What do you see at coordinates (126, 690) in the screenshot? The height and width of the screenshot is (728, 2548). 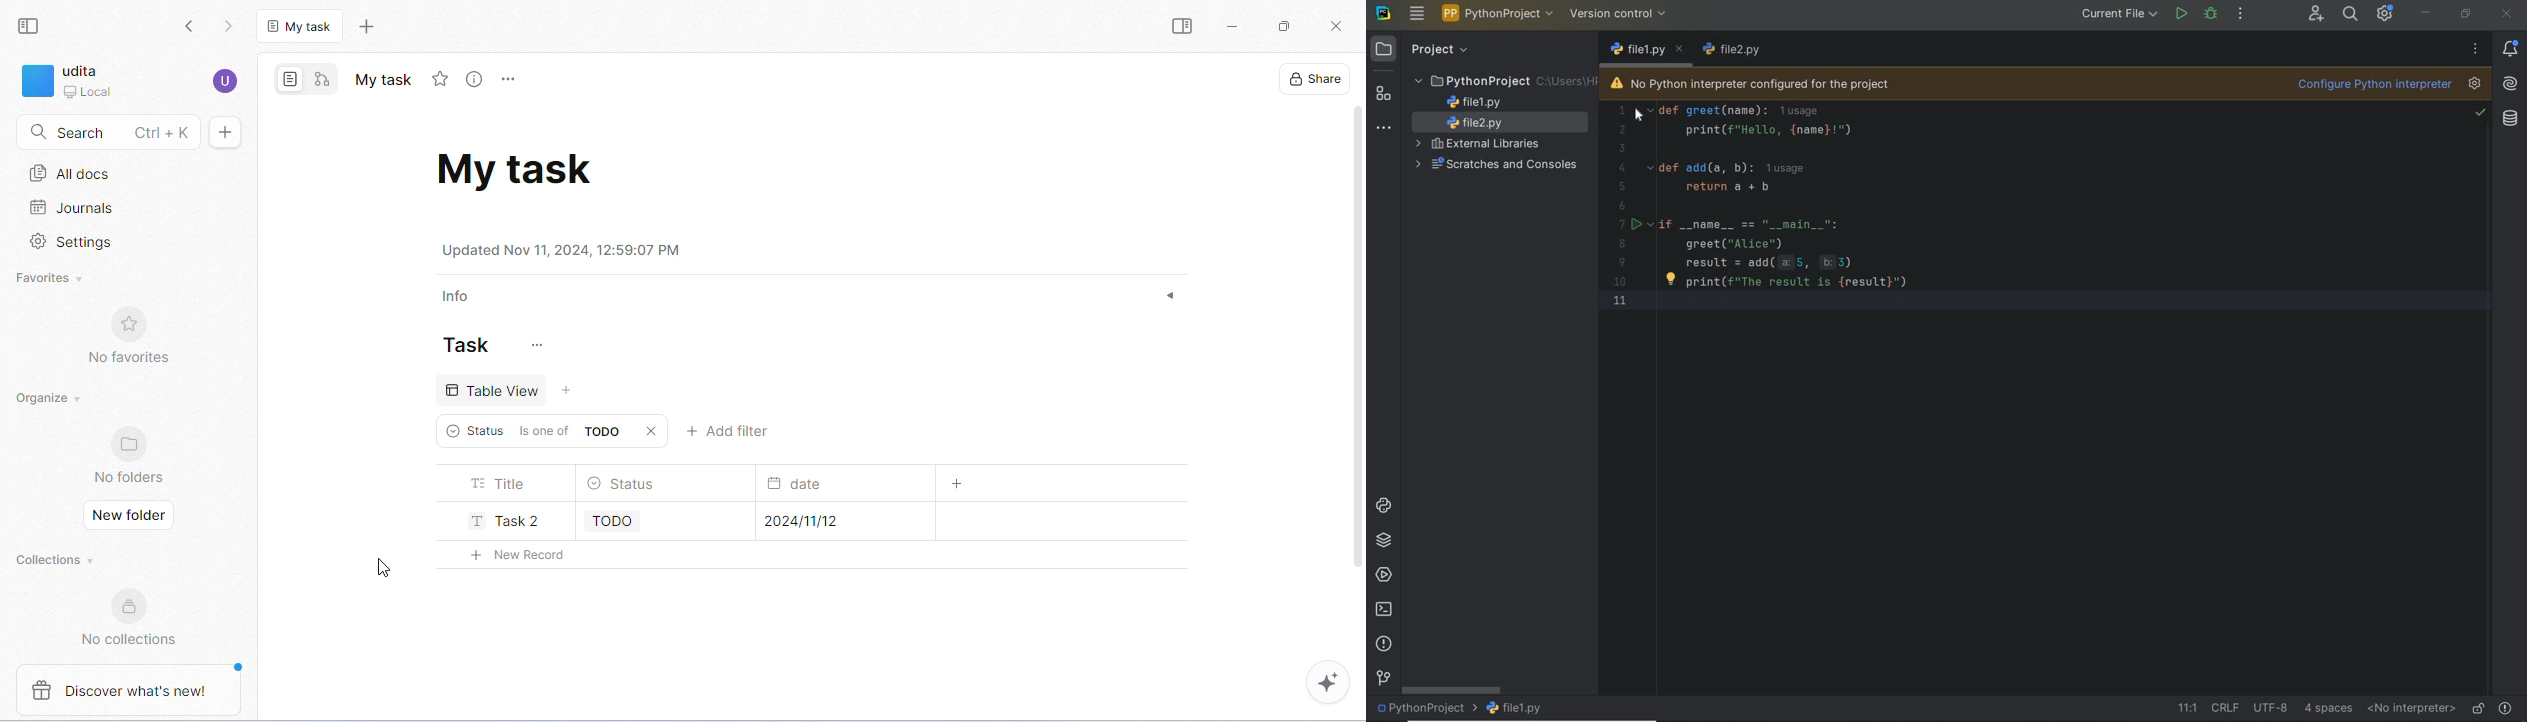 I see `discover what's new` at bounding box center [126, 690].